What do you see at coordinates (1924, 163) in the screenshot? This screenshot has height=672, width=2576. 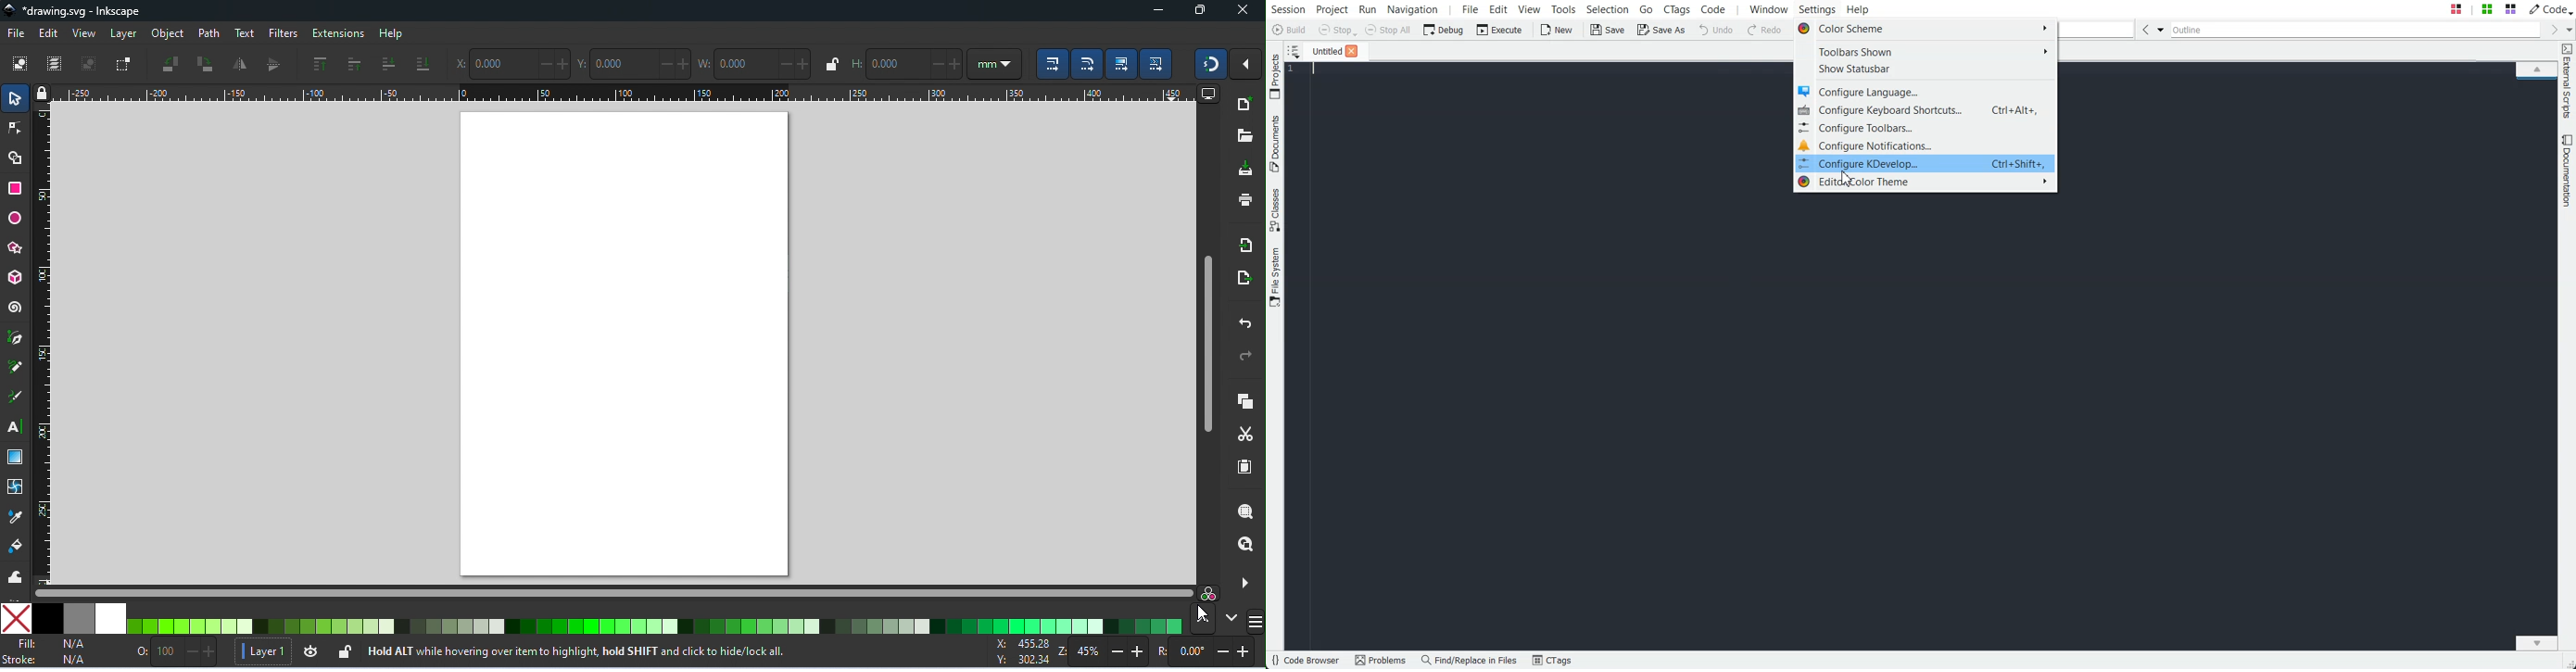 I see `Configure KDevelop` at bounding box center [1924, 163].